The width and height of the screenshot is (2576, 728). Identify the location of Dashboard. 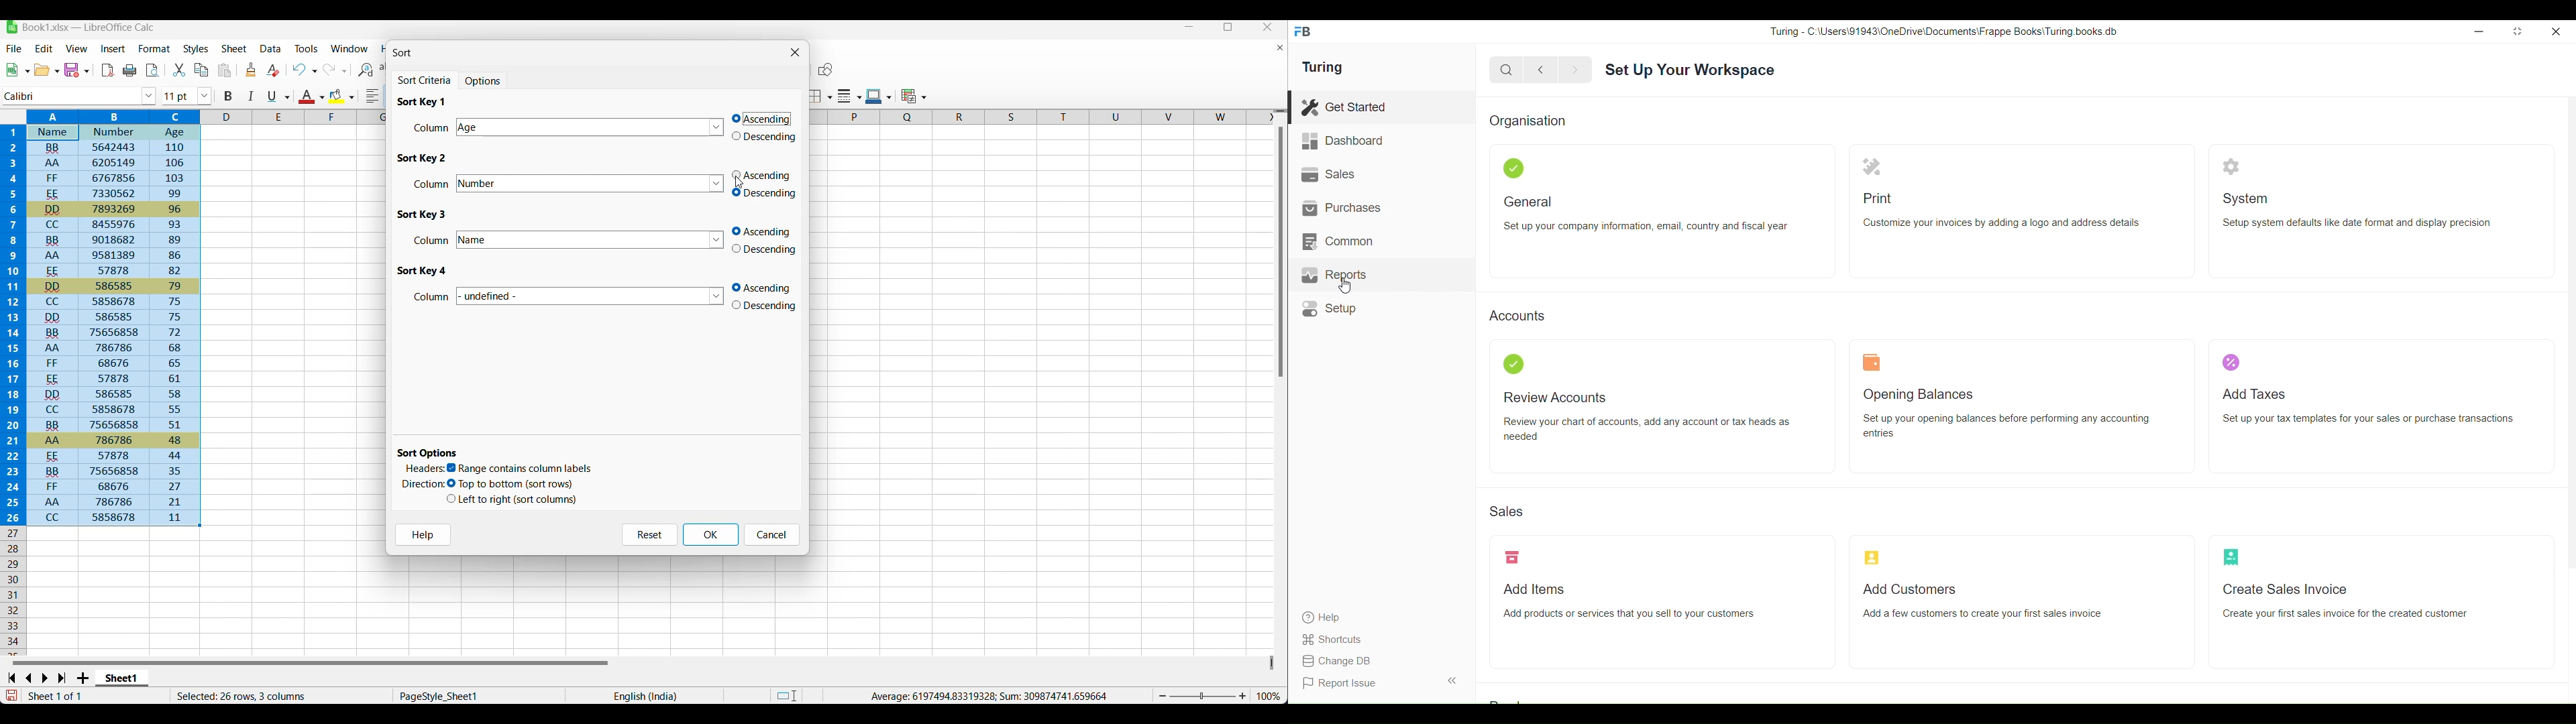
(1381, 141).